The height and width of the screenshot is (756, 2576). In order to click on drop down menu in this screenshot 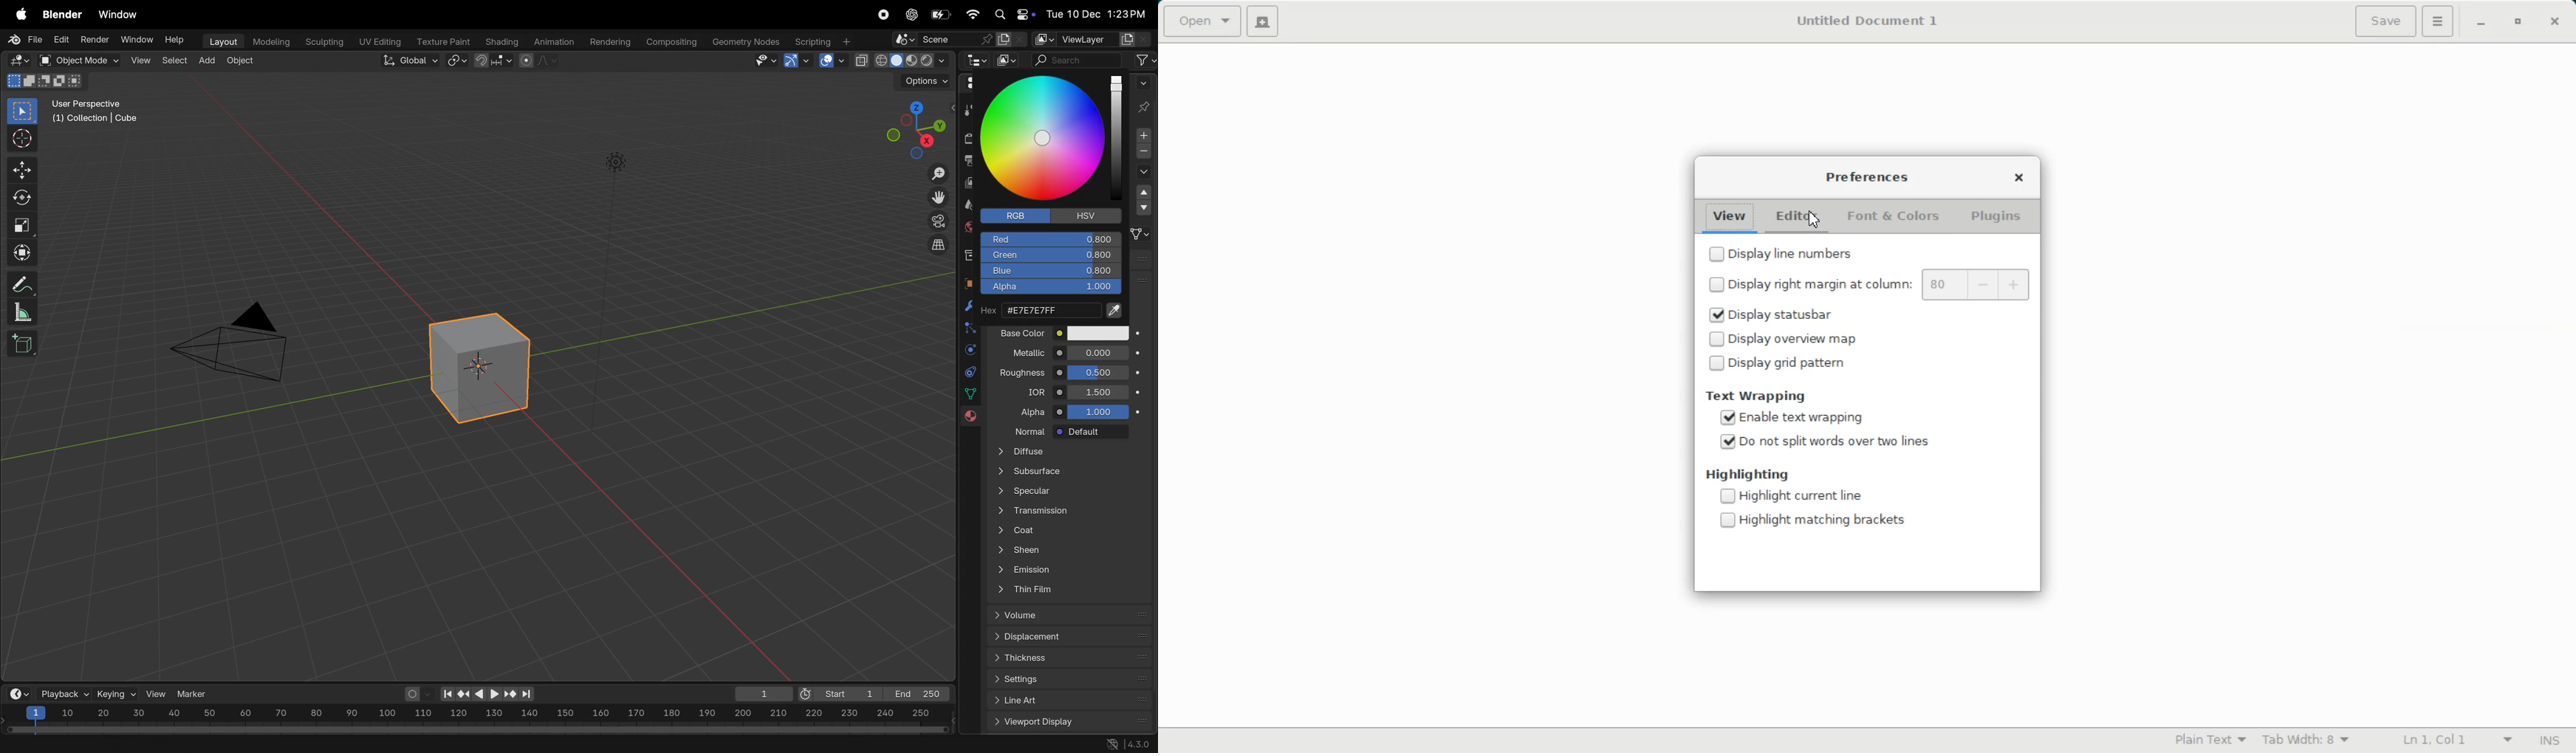, I will do `click(1144, 204)`.